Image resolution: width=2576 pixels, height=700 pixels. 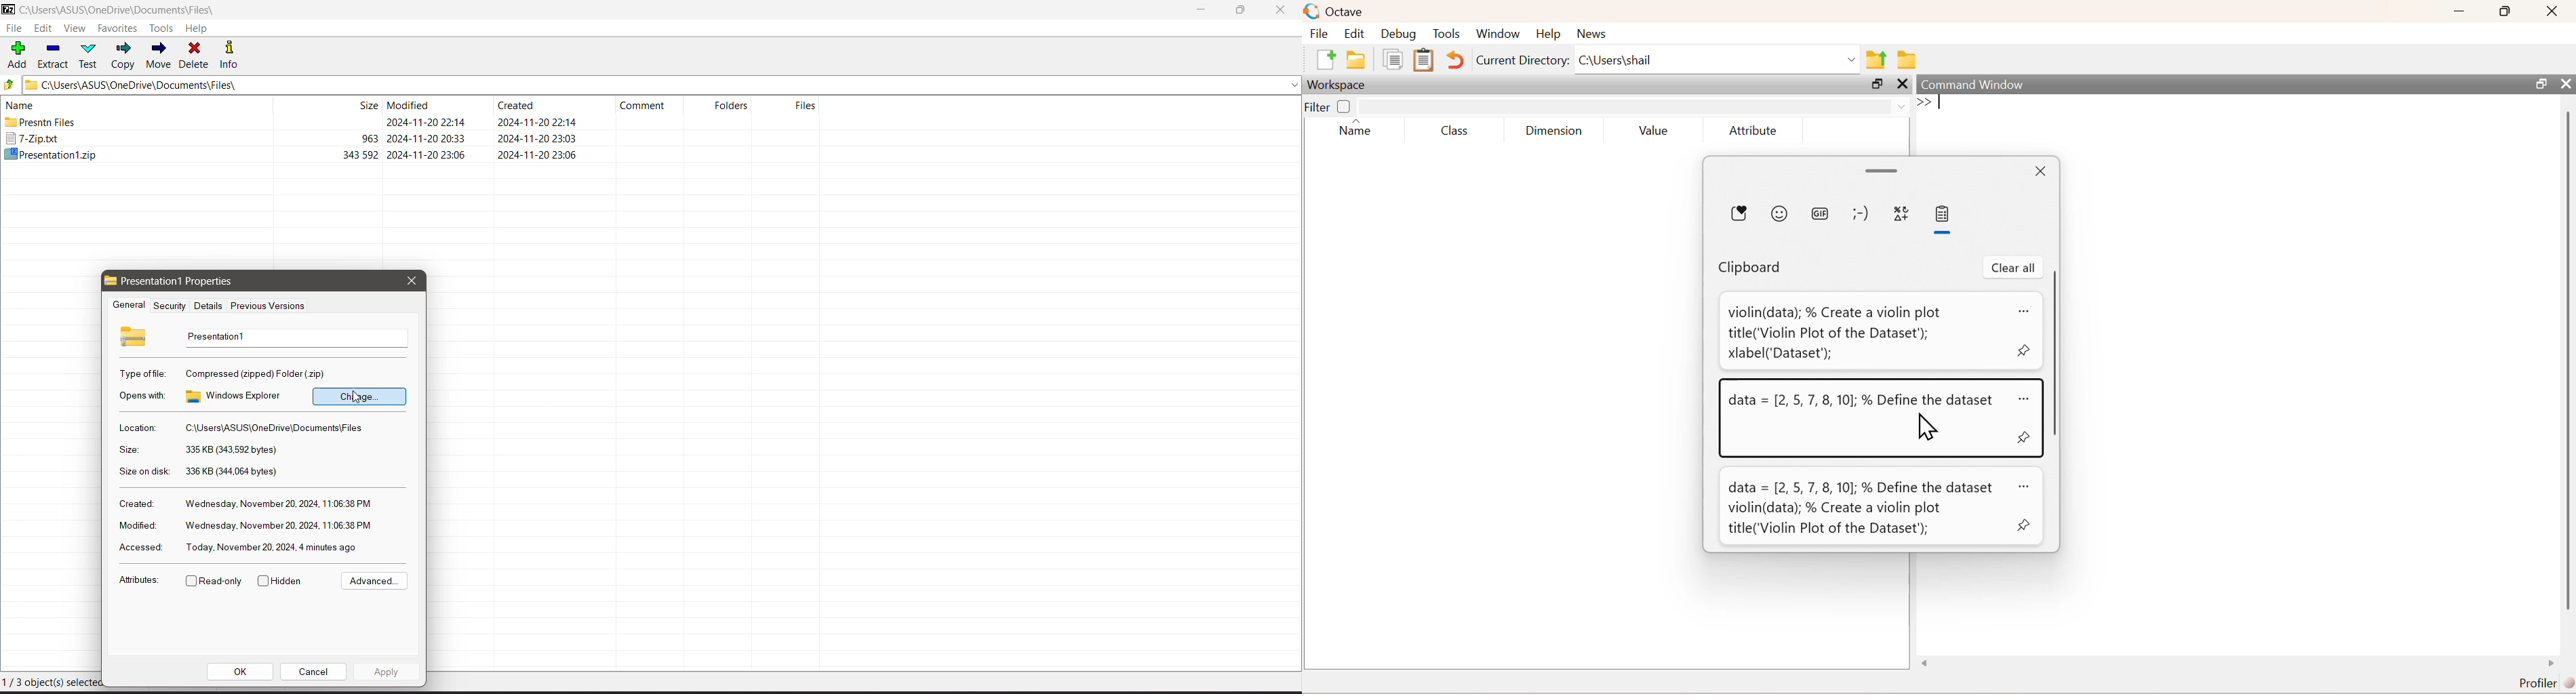 What do you see at coordinates (2025, 311) in the screenshot?
I see `options` at bounding box center [2025, 311].